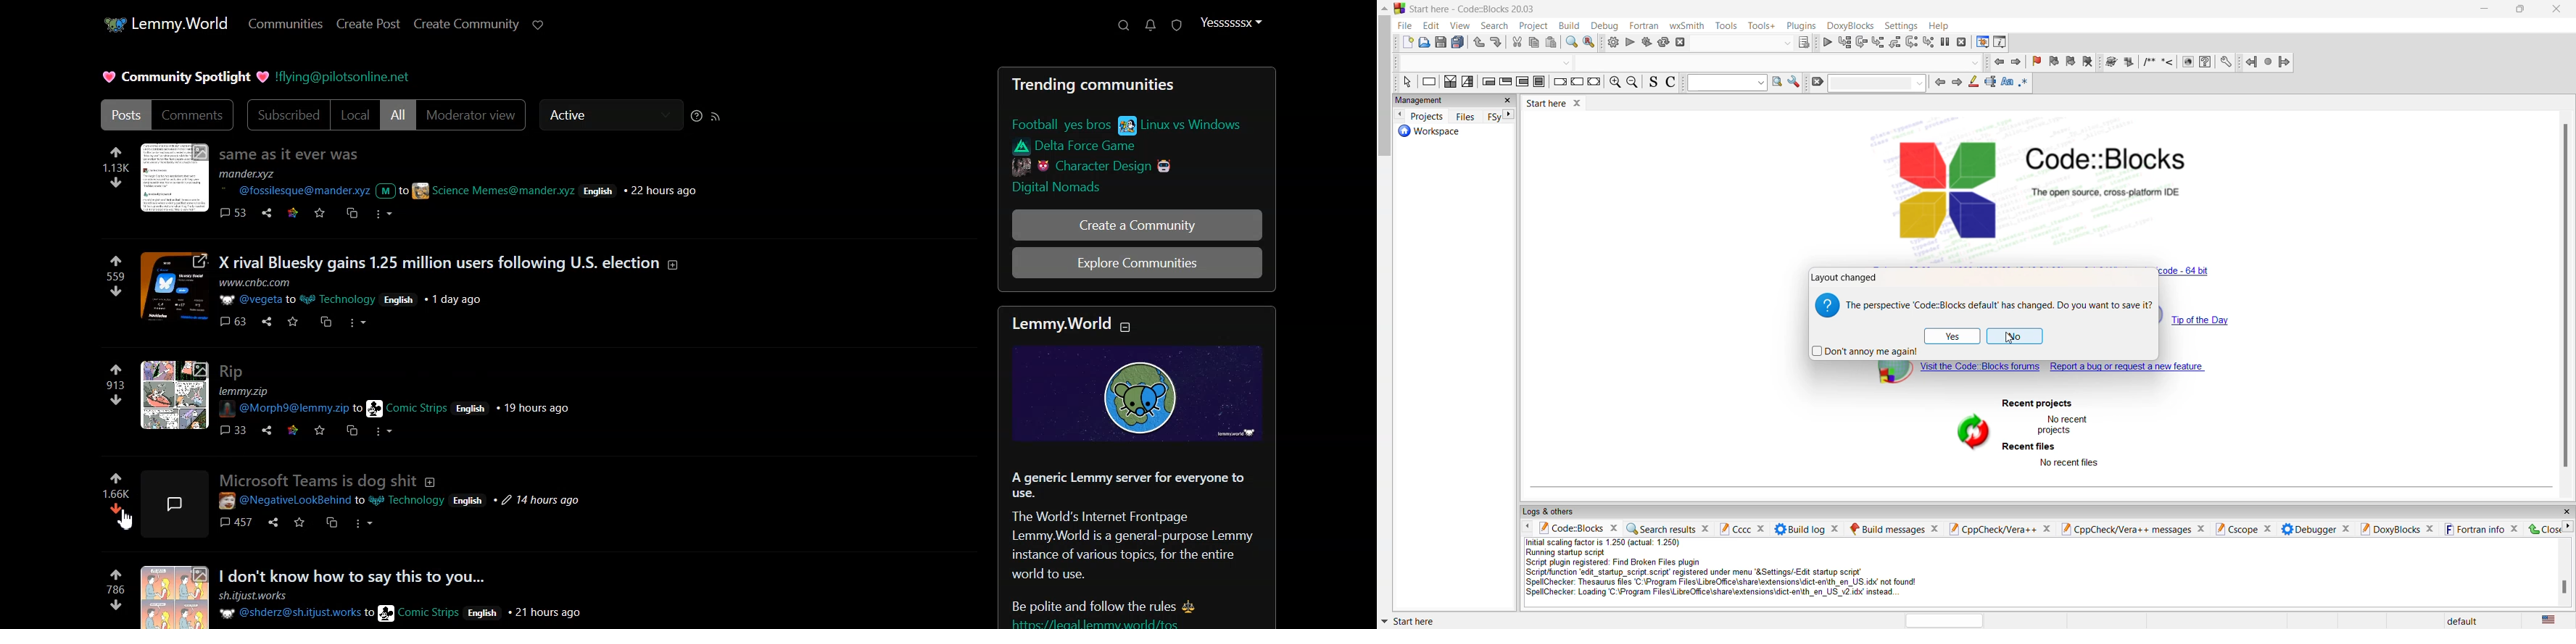 This screenshot has height=644, width=2576. Describe the element at coordinates (1383, 314) in the screenshot. I see `Vertical Scroll Bar` at that location.